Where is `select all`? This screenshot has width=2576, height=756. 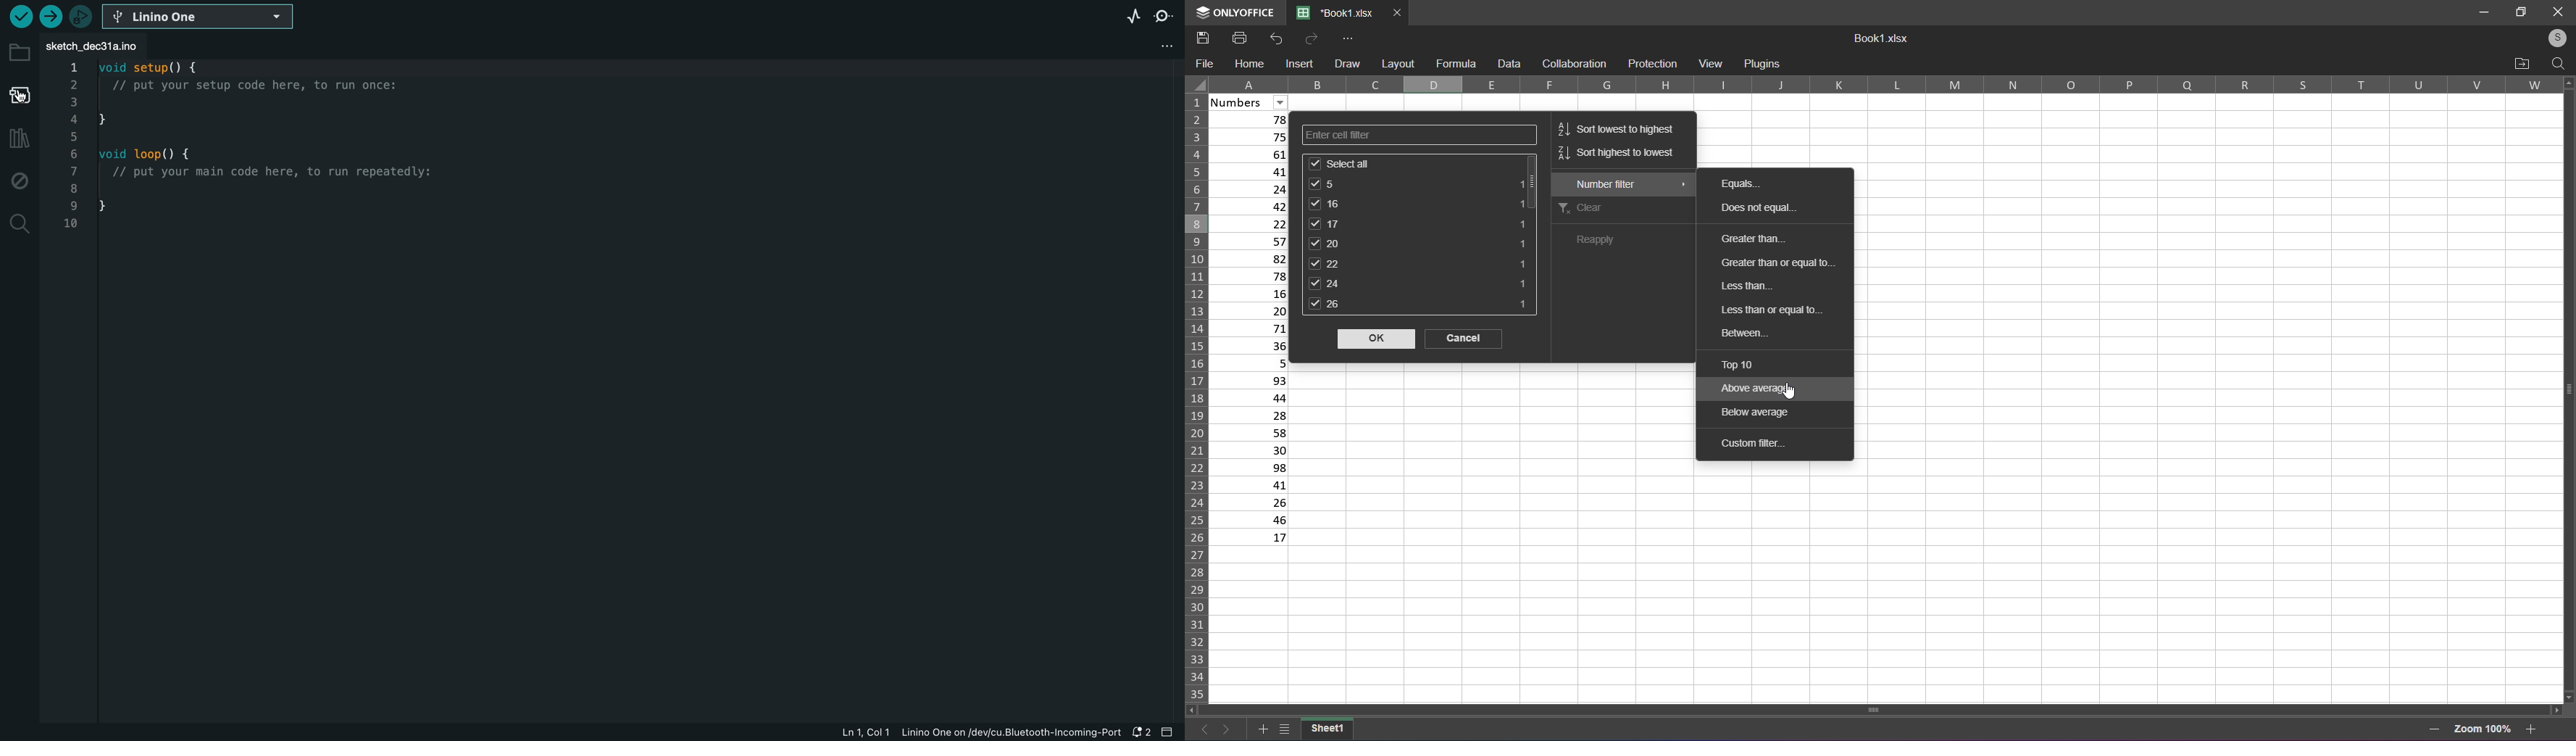 select all is located at coordinates (1196, 85).